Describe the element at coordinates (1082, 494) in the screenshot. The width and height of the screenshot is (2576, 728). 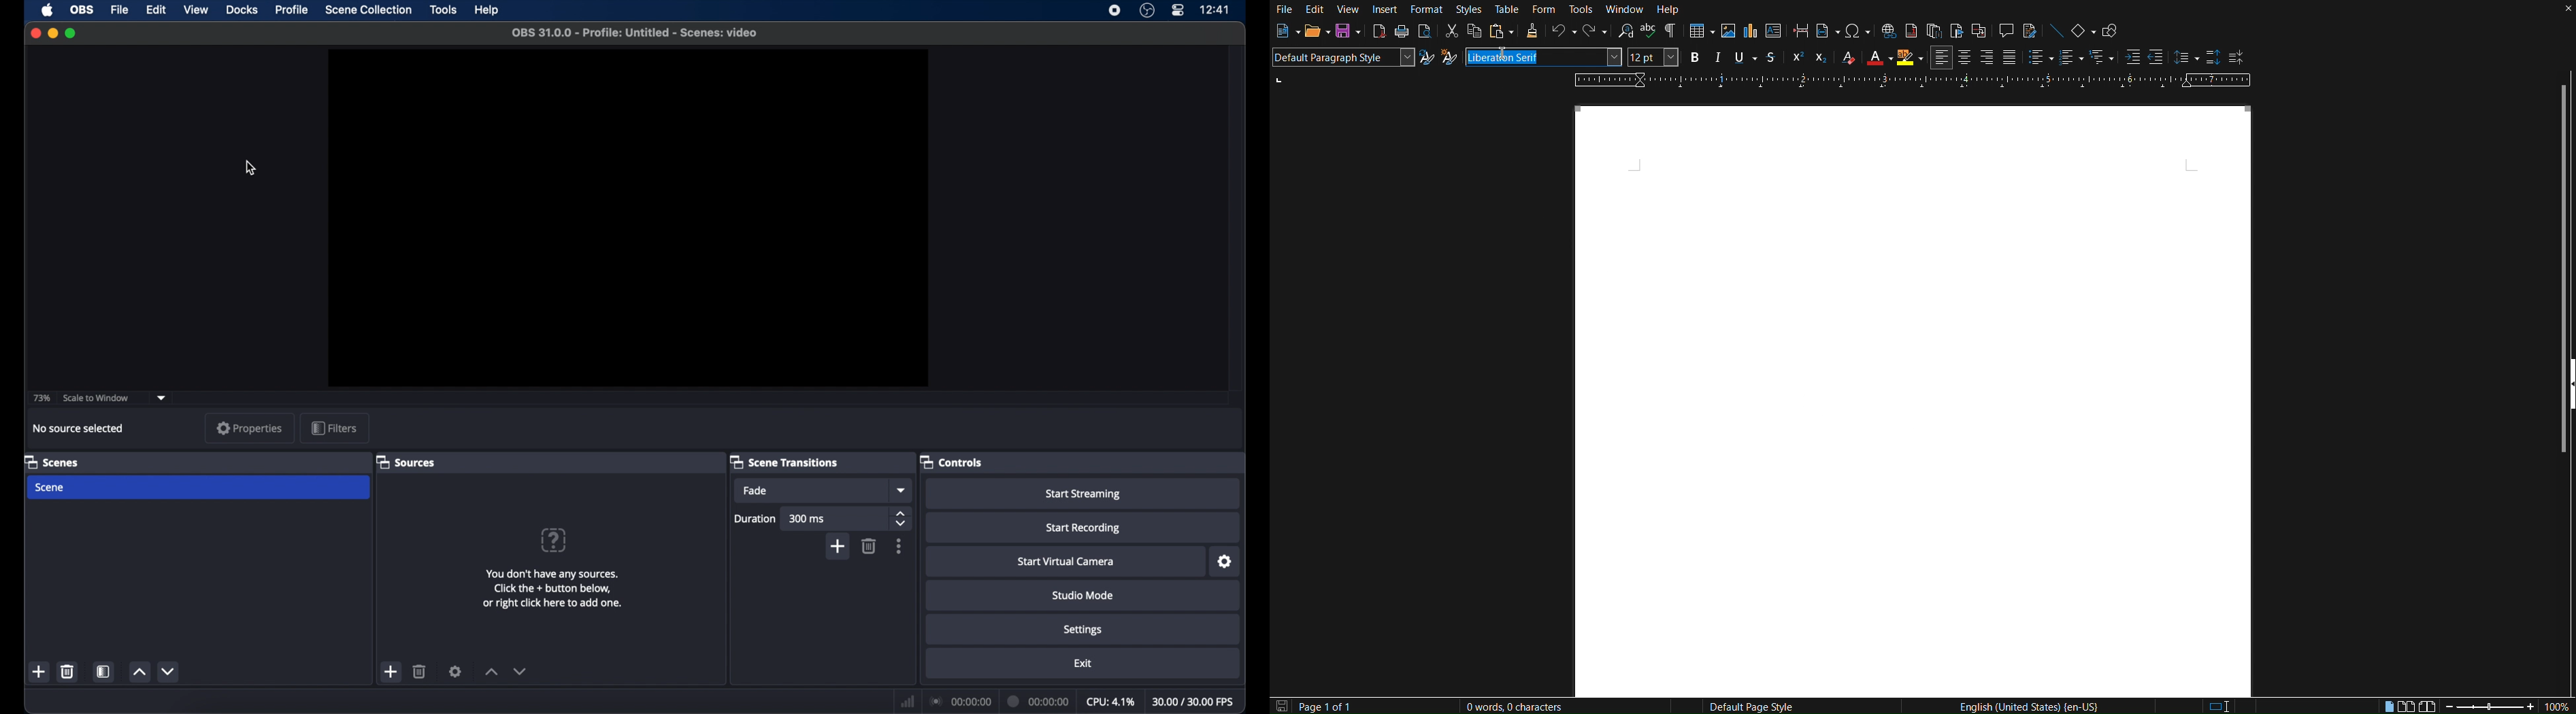
I see `start streaming` at that location.